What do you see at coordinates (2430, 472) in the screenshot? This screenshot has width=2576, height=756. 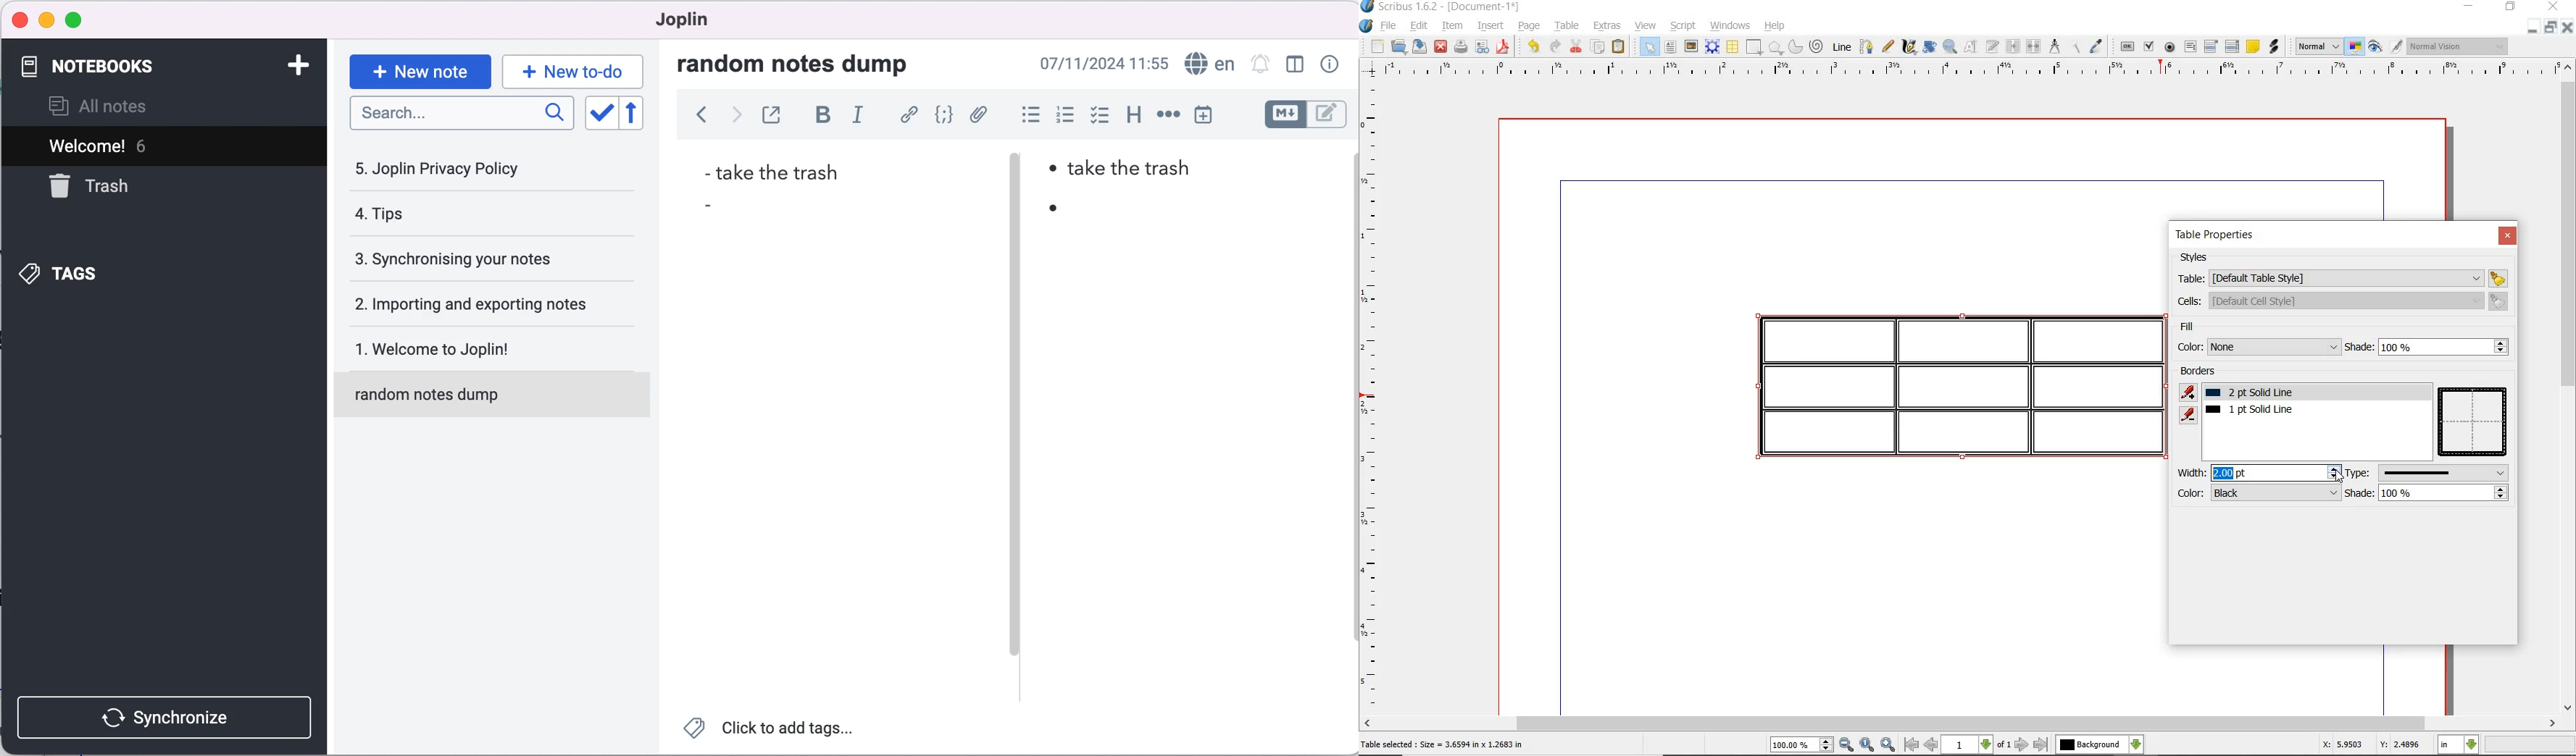 I see `type` at bounding box center [2430, 472].